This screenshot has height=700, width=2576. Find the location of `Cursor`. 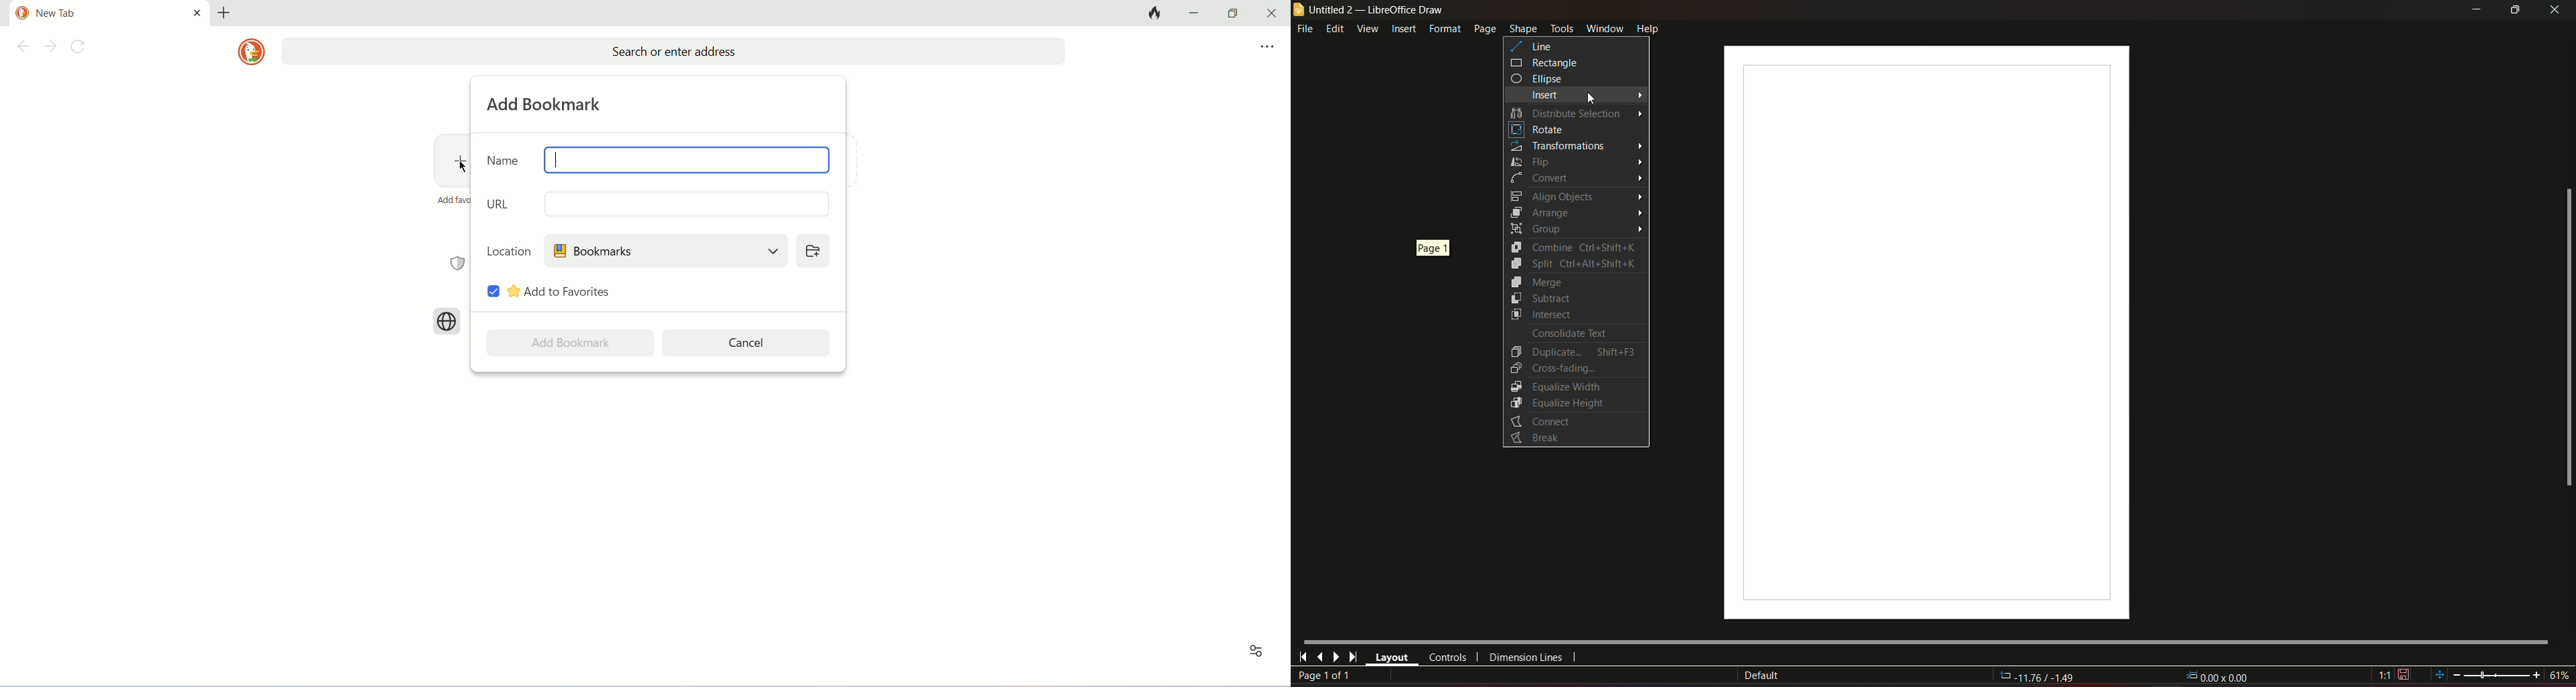

Cursor is located at coordinates (1595, 96).